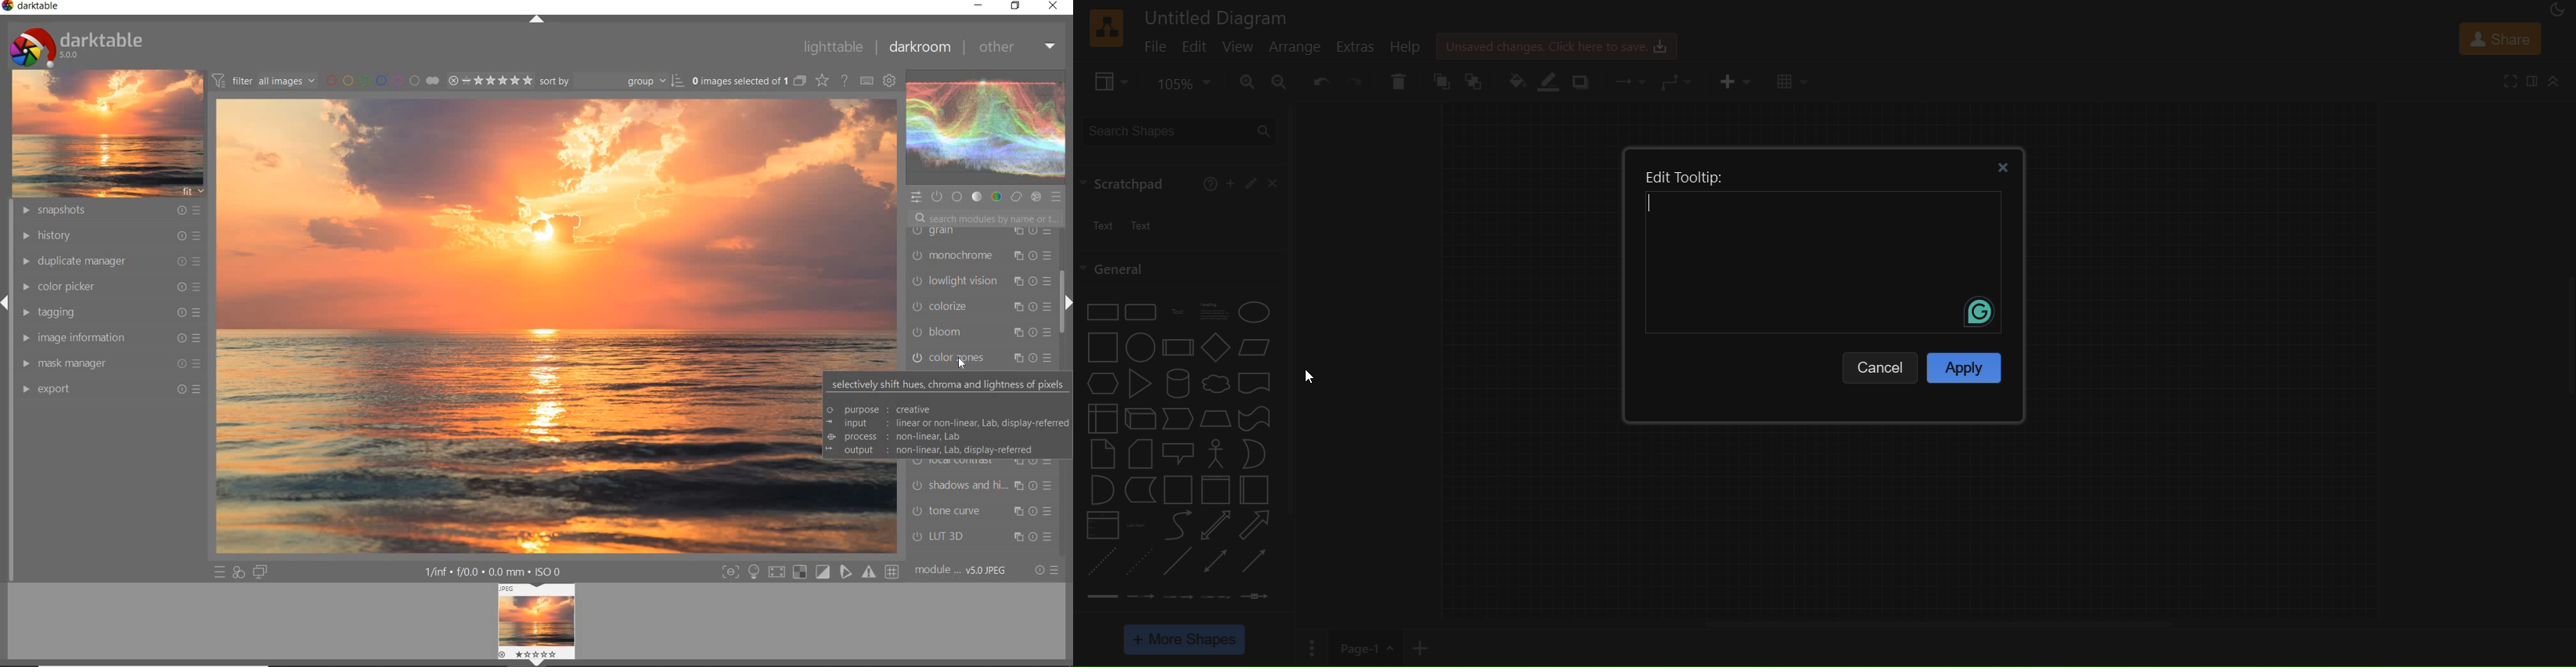 Image resolution: width=2576 pixels, height=672 pixels. I want to click on process, so click(1176, 348).